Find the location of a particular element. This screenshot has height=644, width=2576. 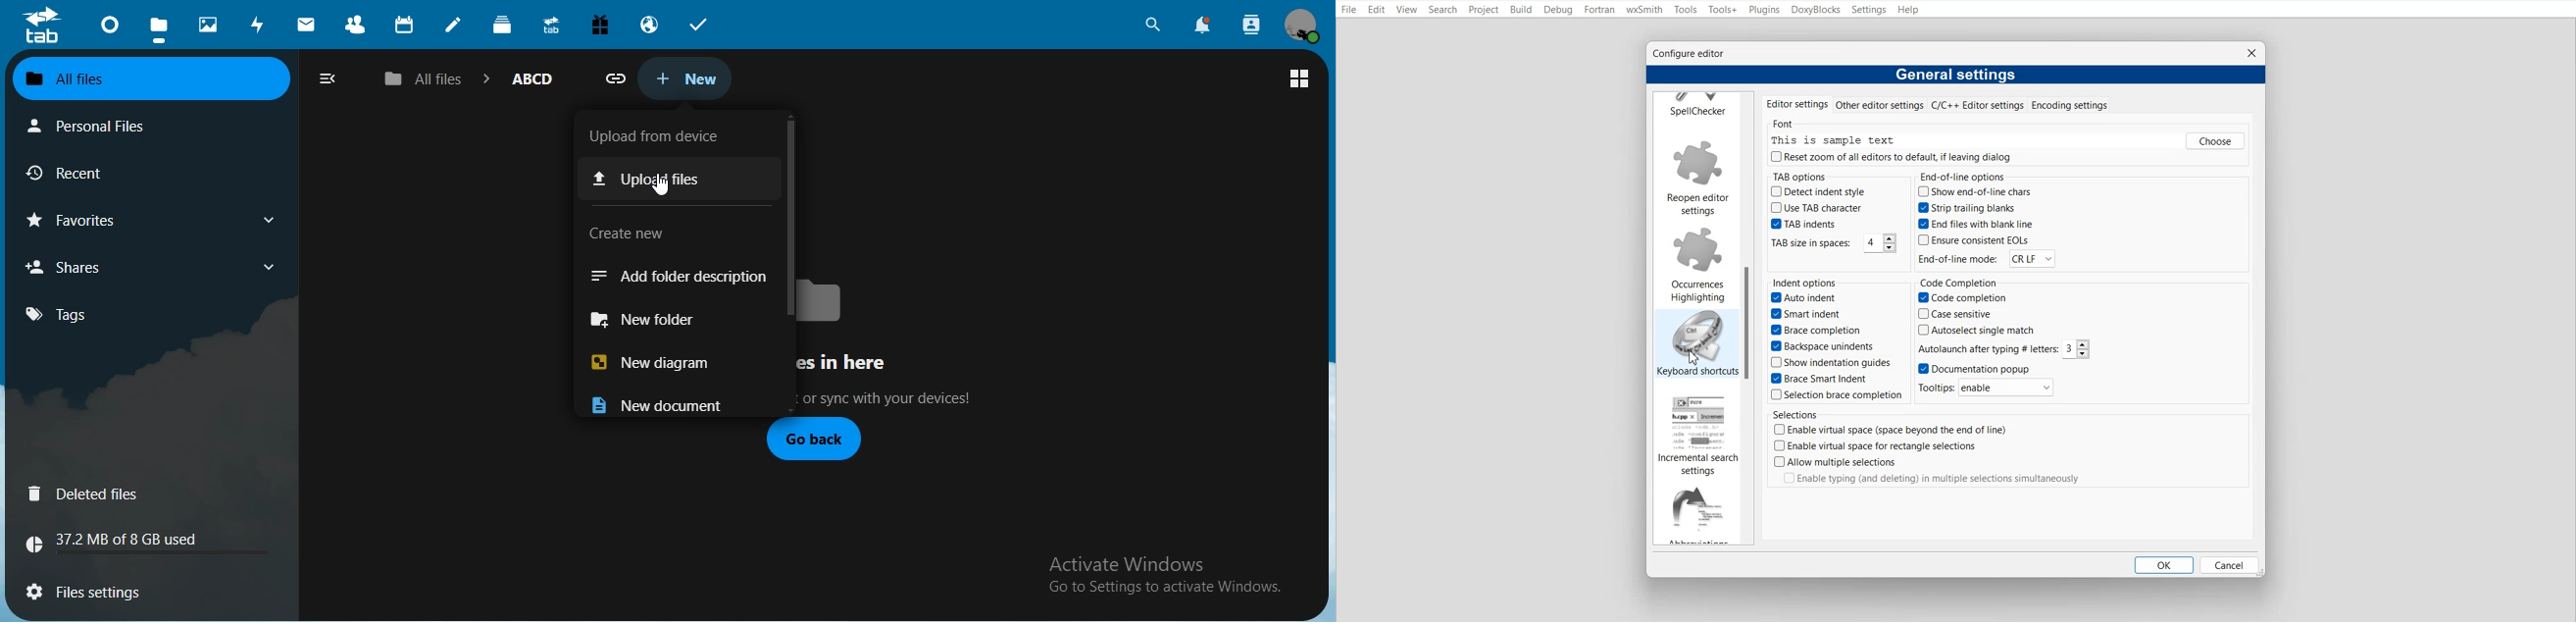

text is located at coordinates (1167, 577).